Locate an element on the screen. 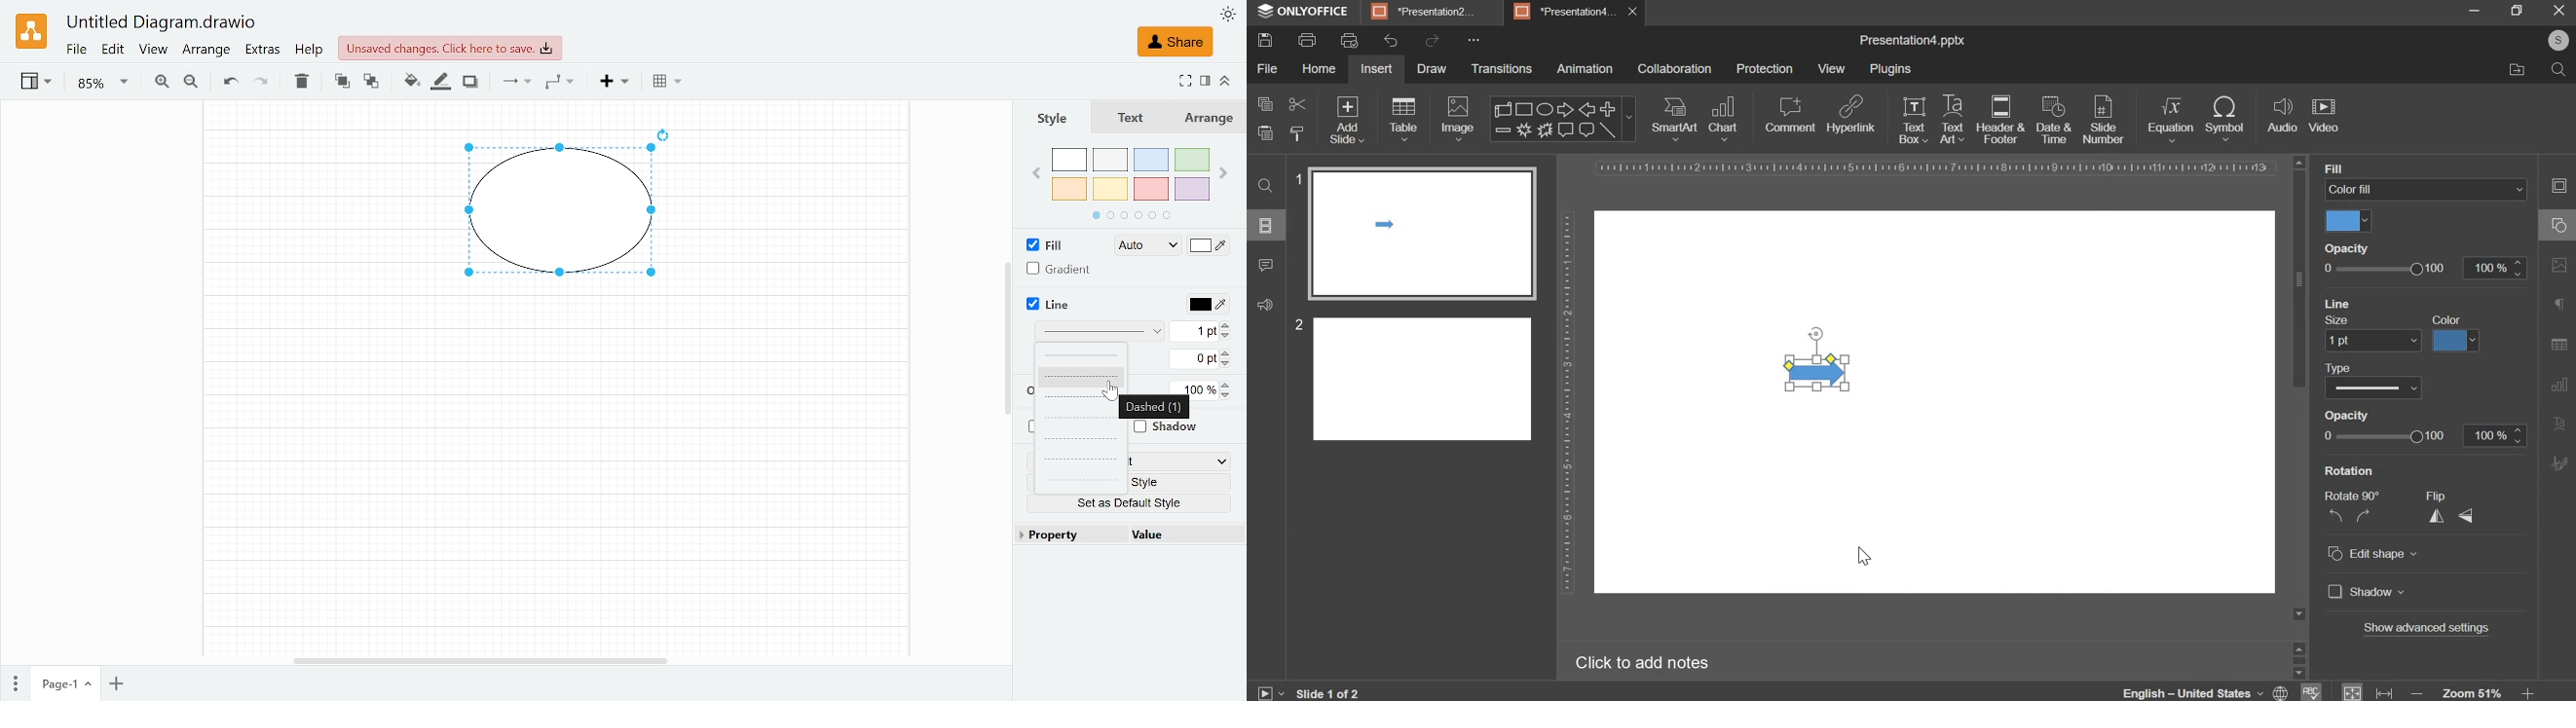 The width and height of the screenshot is (2576, 728). Fill line is located at coordinates (438, 83).